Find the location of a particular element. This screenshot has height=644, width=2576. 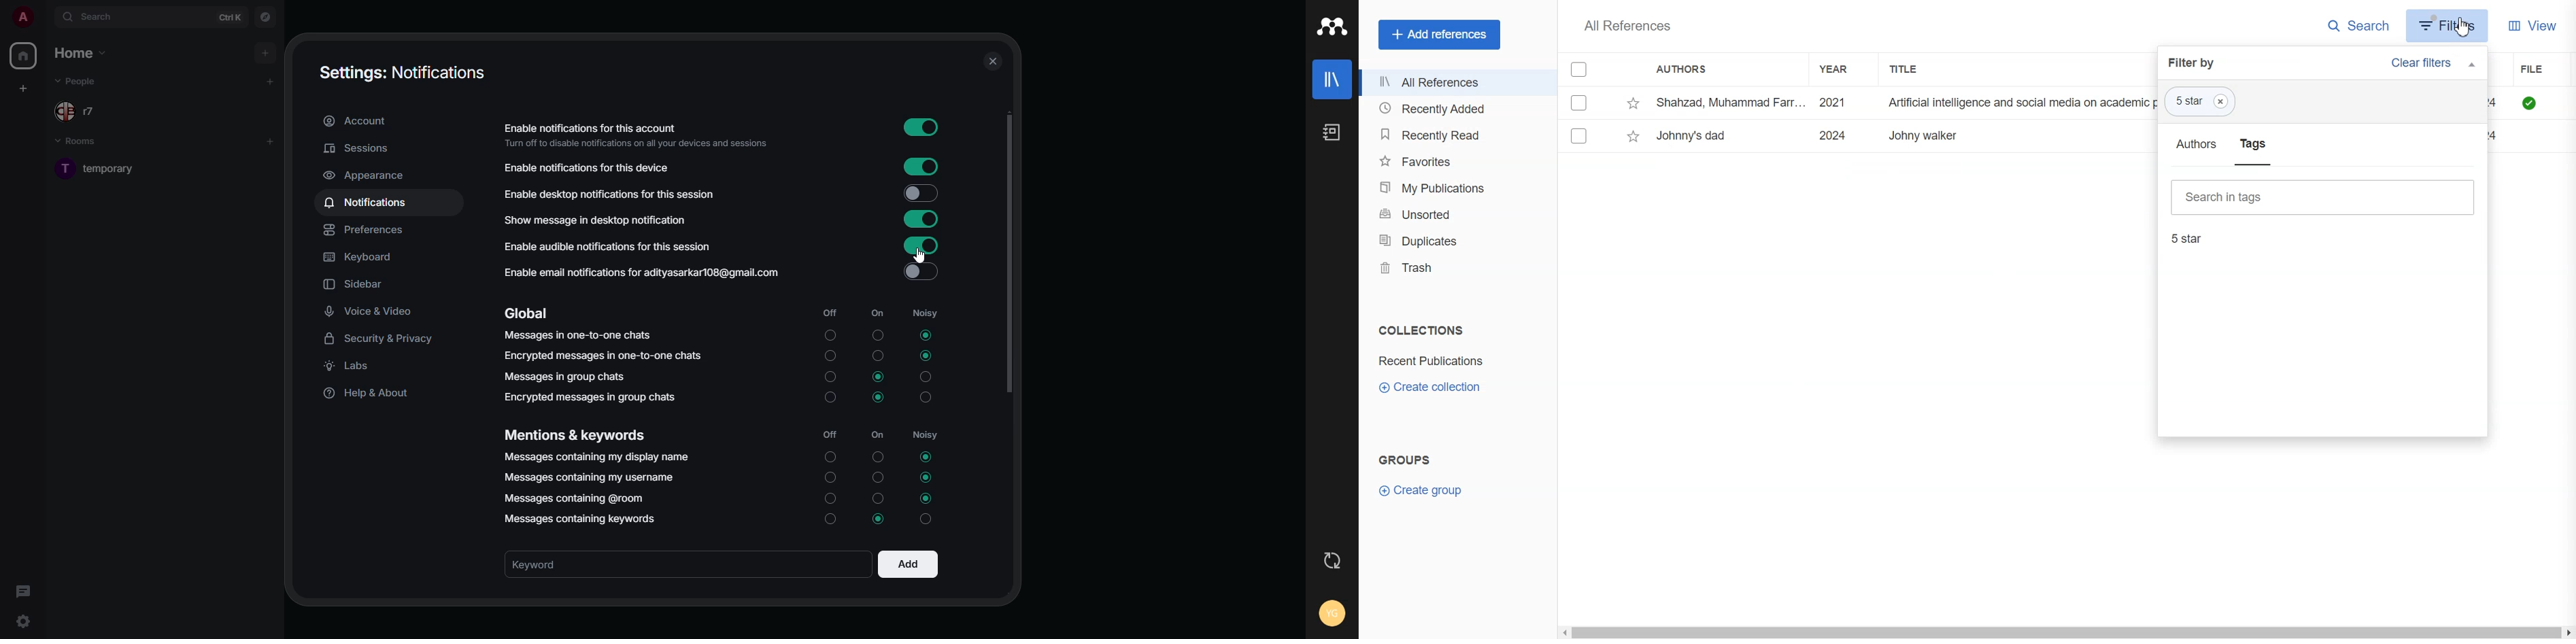

people is located at coordinates (82, 82).